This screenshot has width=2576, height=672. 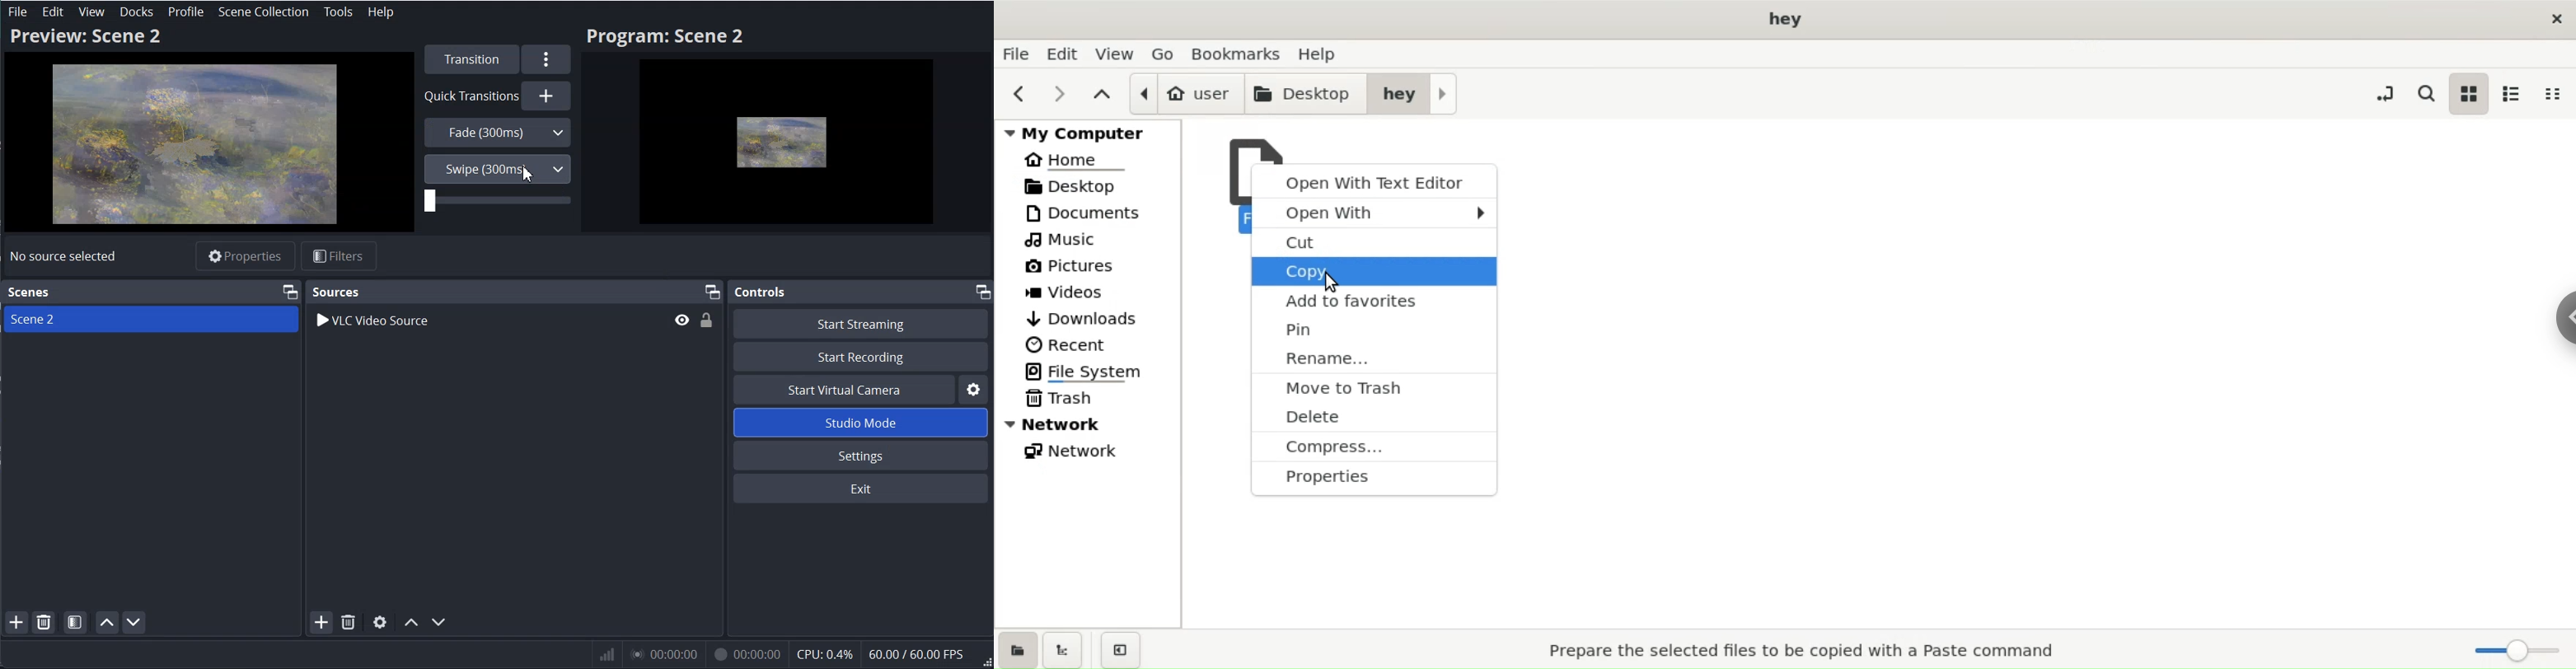 What do you see at coordinates (18, 12) in the screenshot?
I see `File` at bounding box center [18, 12].